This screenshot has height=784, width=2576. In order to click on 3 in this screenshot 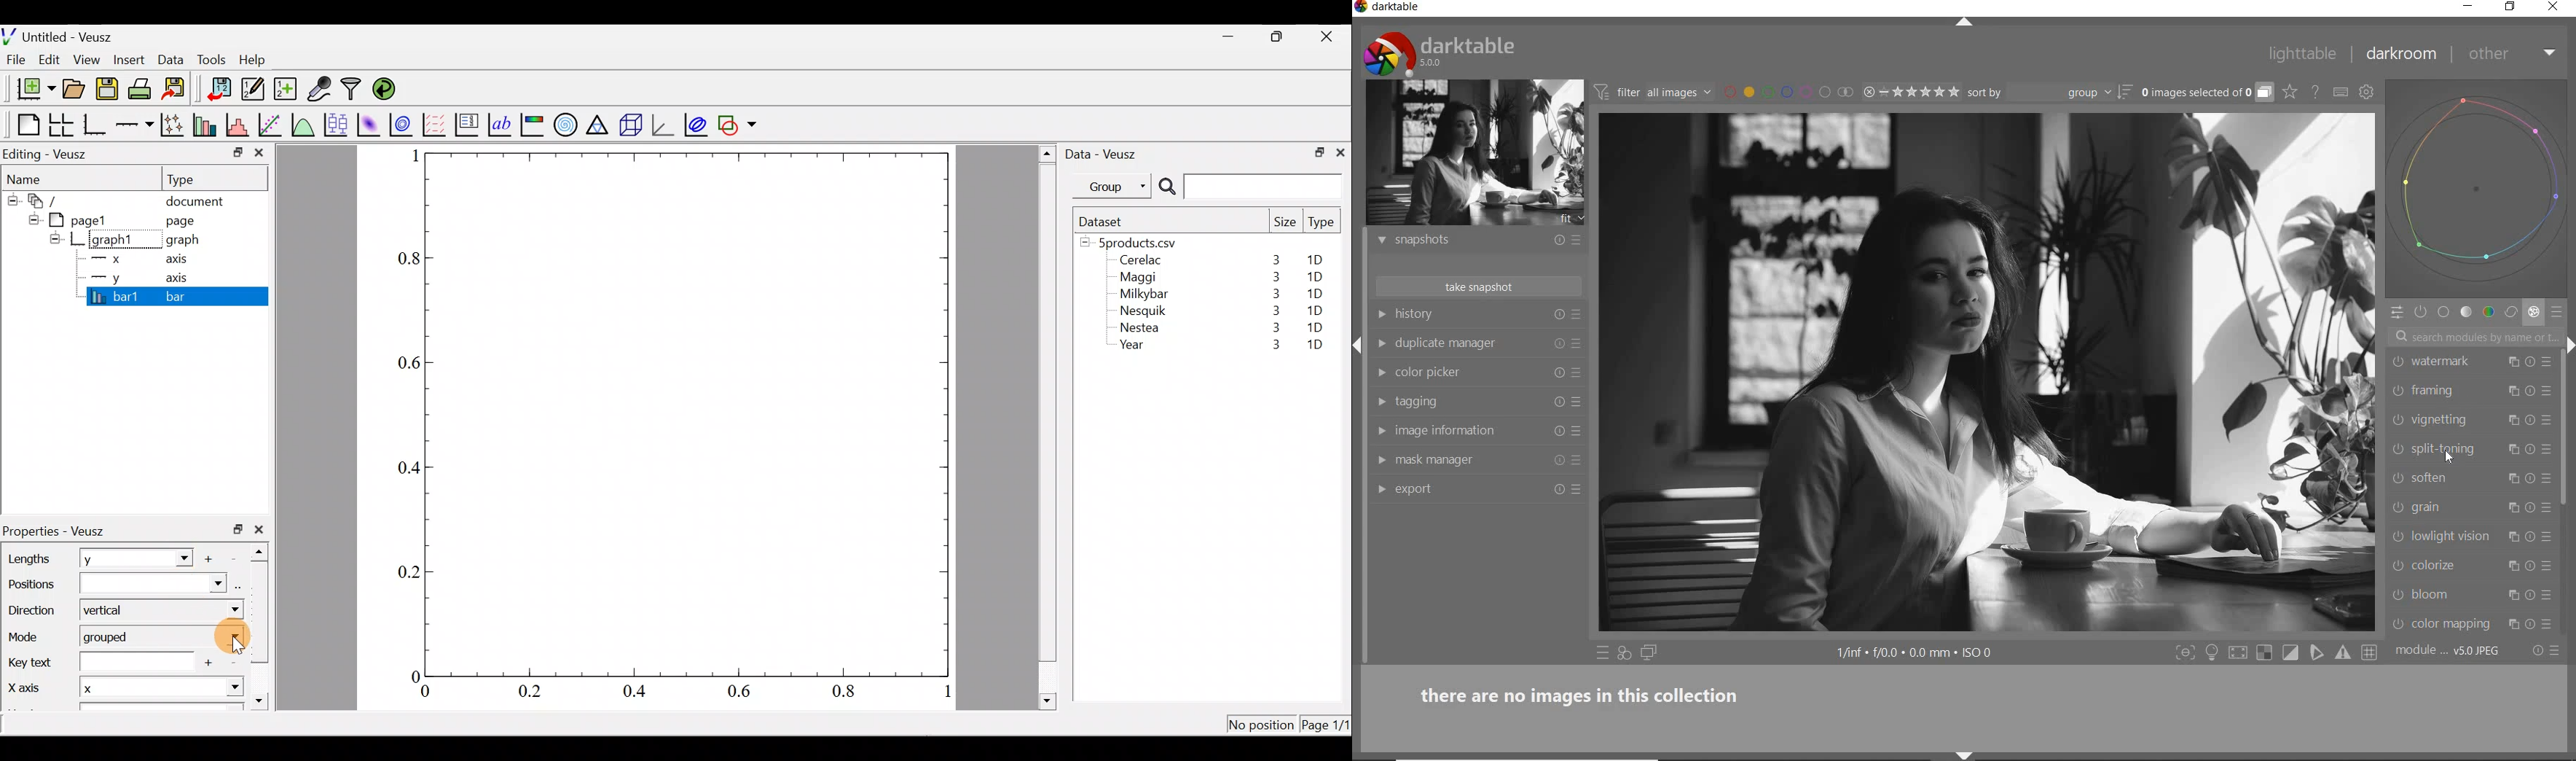, I will do `click(1275, 259)`.